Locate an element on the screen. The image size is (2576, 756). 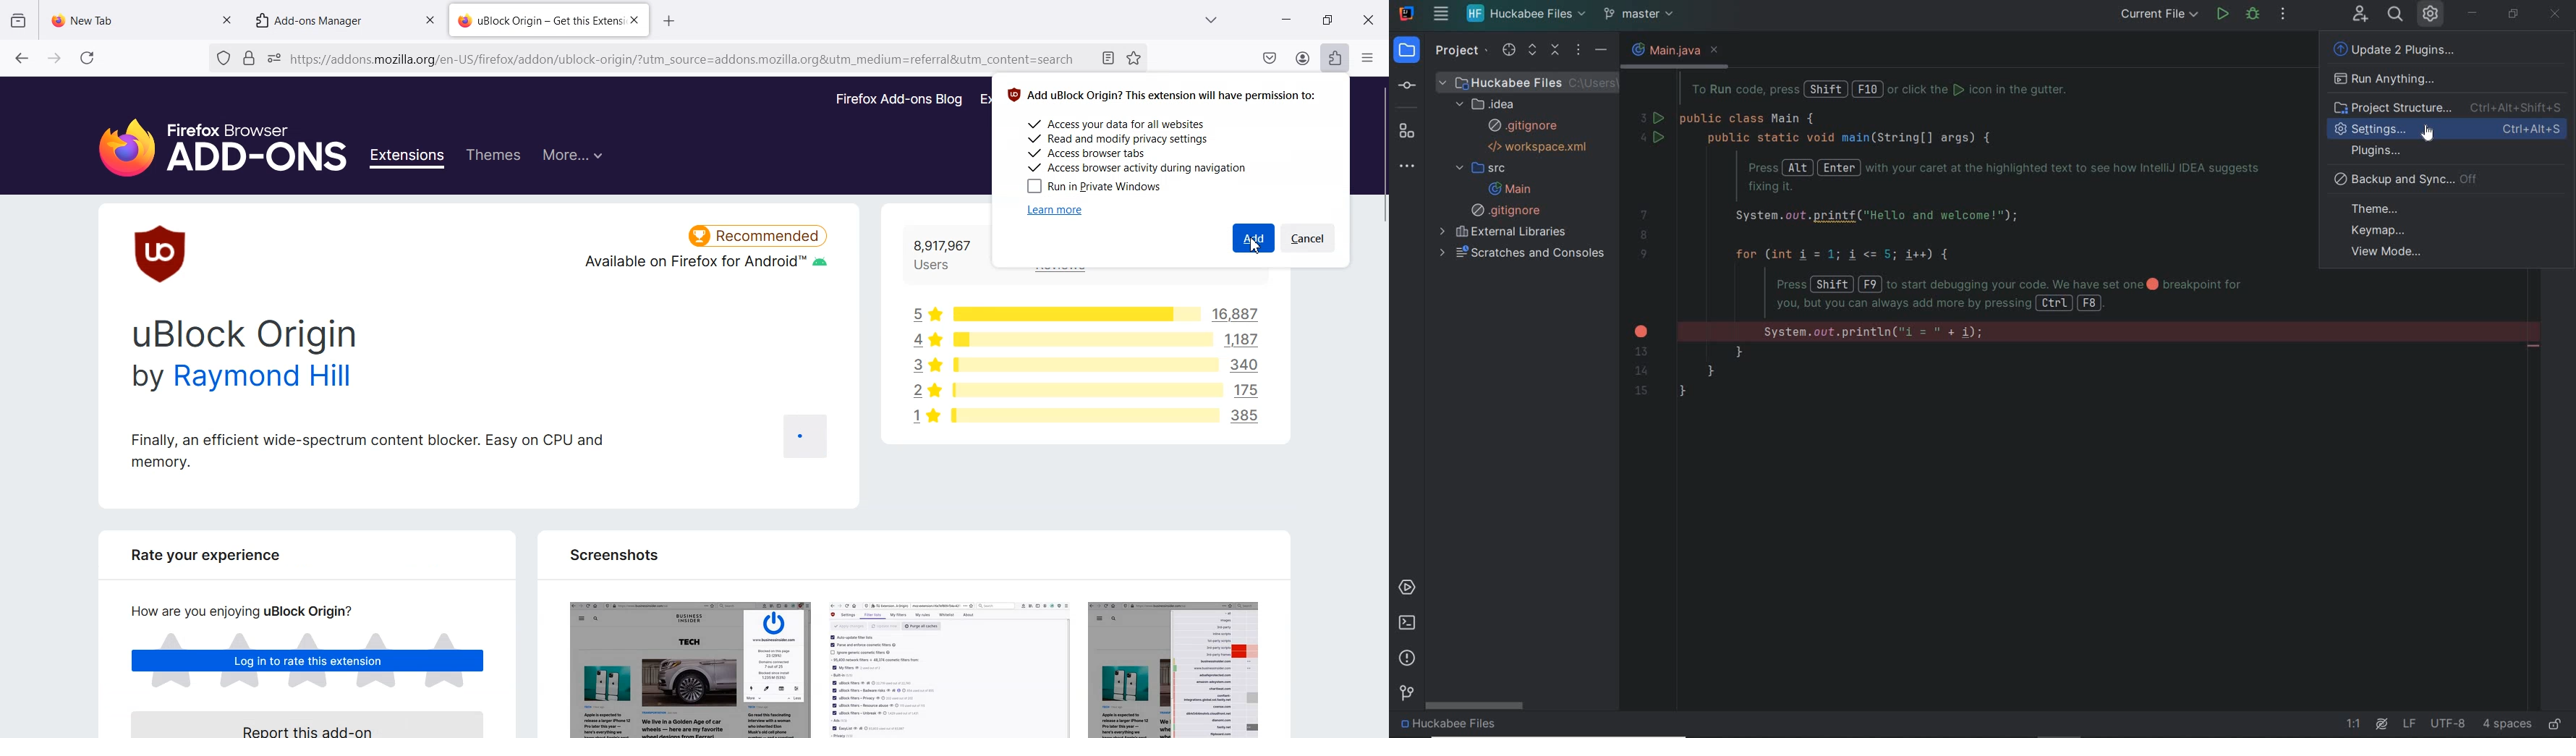
https://addons.mozilla.org/en-US/firefox/addon/ublock-origin/?utm_source=addons.mozilla.org&utm_medium=referral&utm_content=search is located at coordinates (684, 62).